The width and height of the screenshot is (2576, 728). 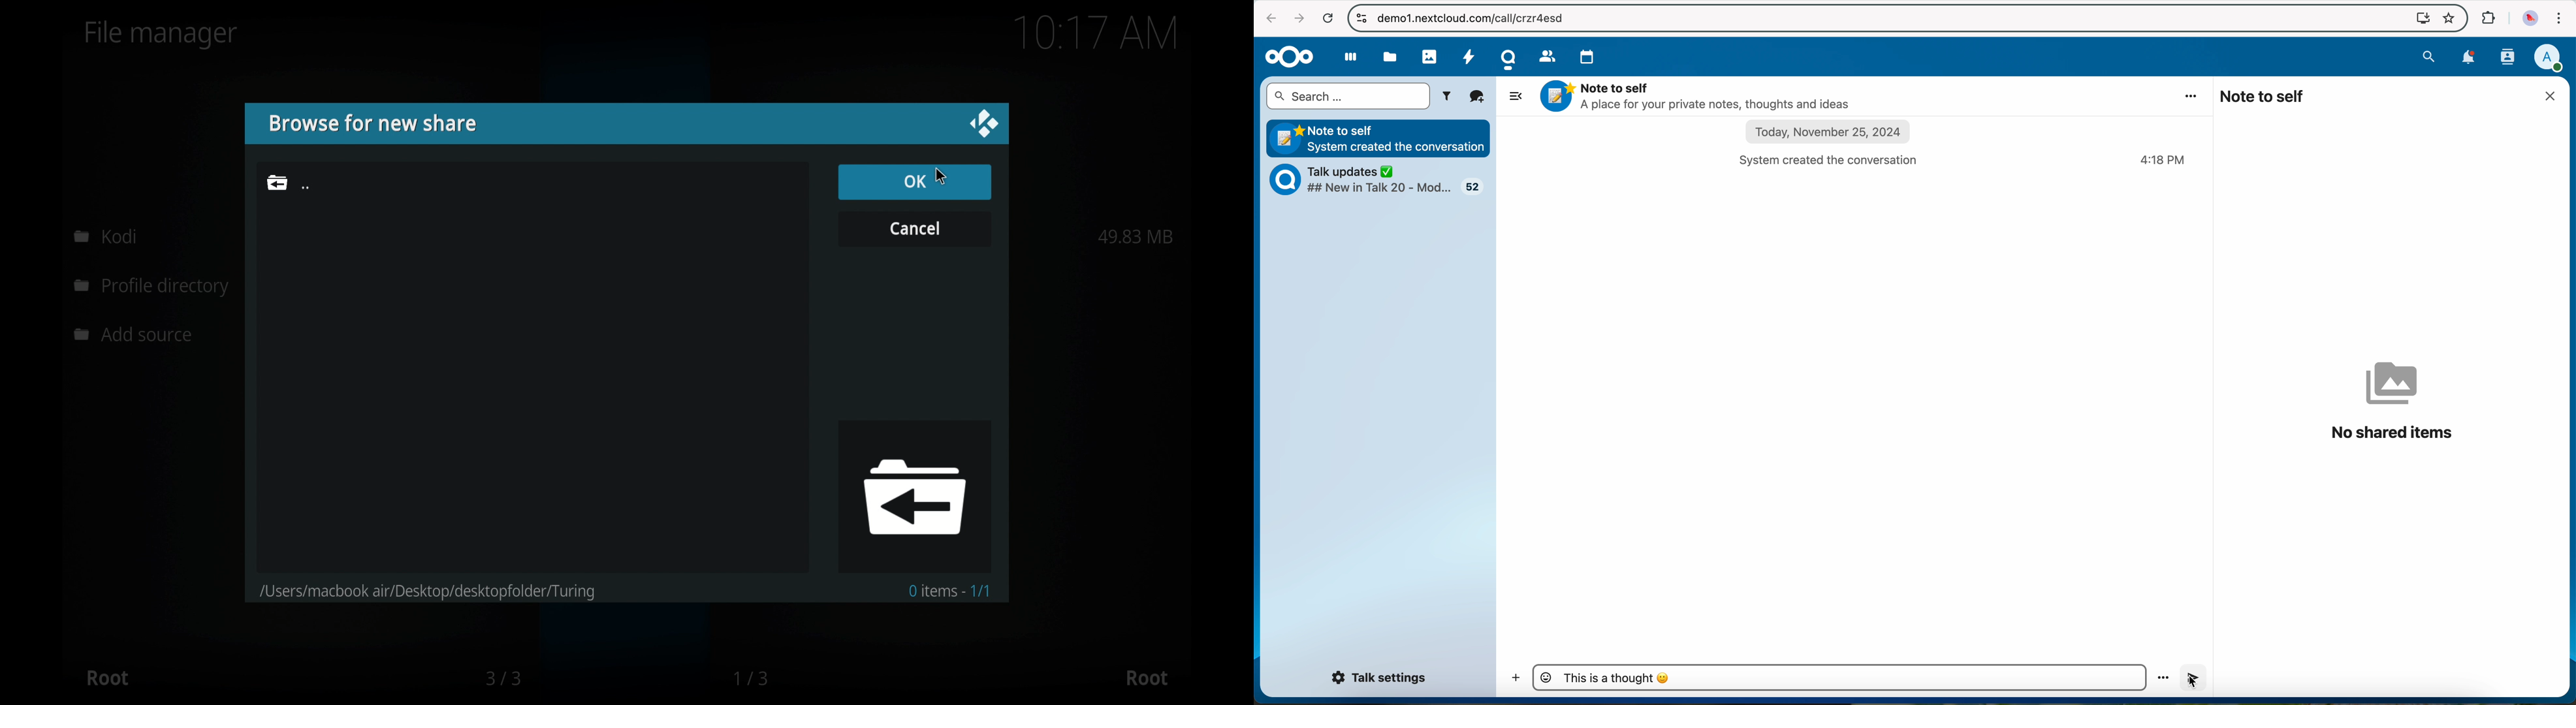 What do you see at coordinates (1545, 677) in the screenshot?
I see `emojis` at bounding box center [1545, 677].